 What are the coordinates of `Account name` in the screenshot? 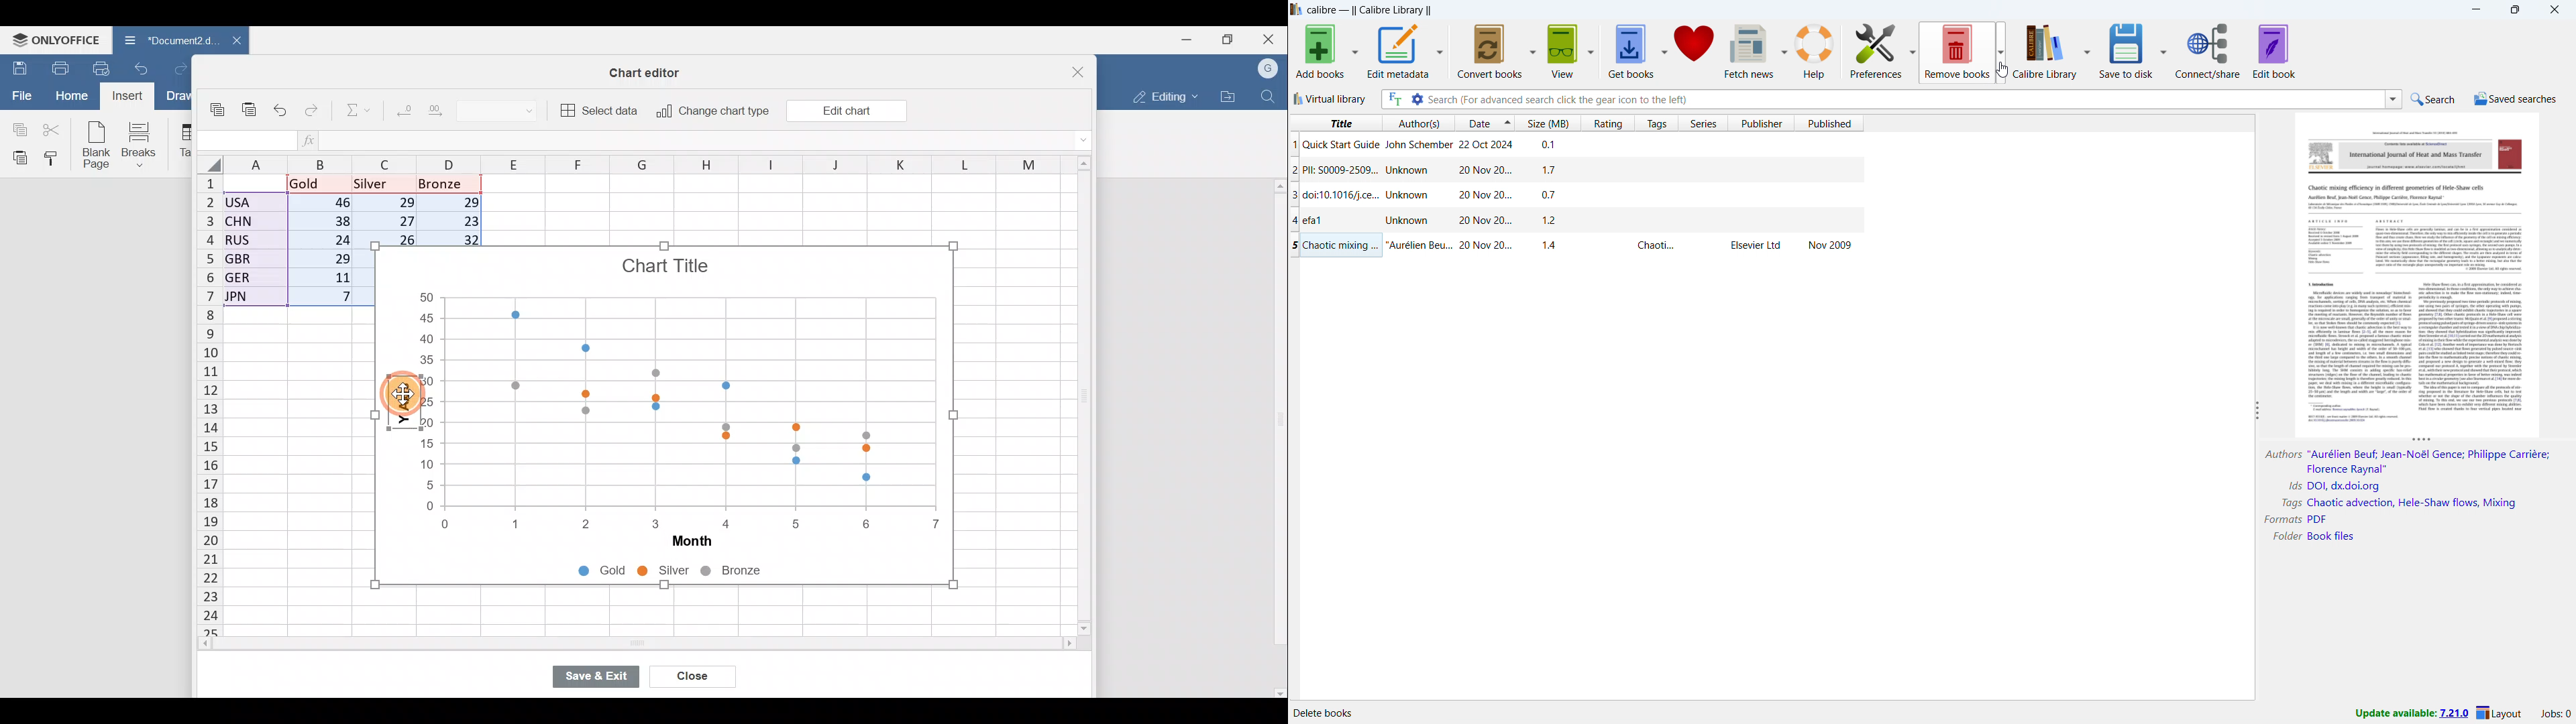 It's located at (1269, 67).